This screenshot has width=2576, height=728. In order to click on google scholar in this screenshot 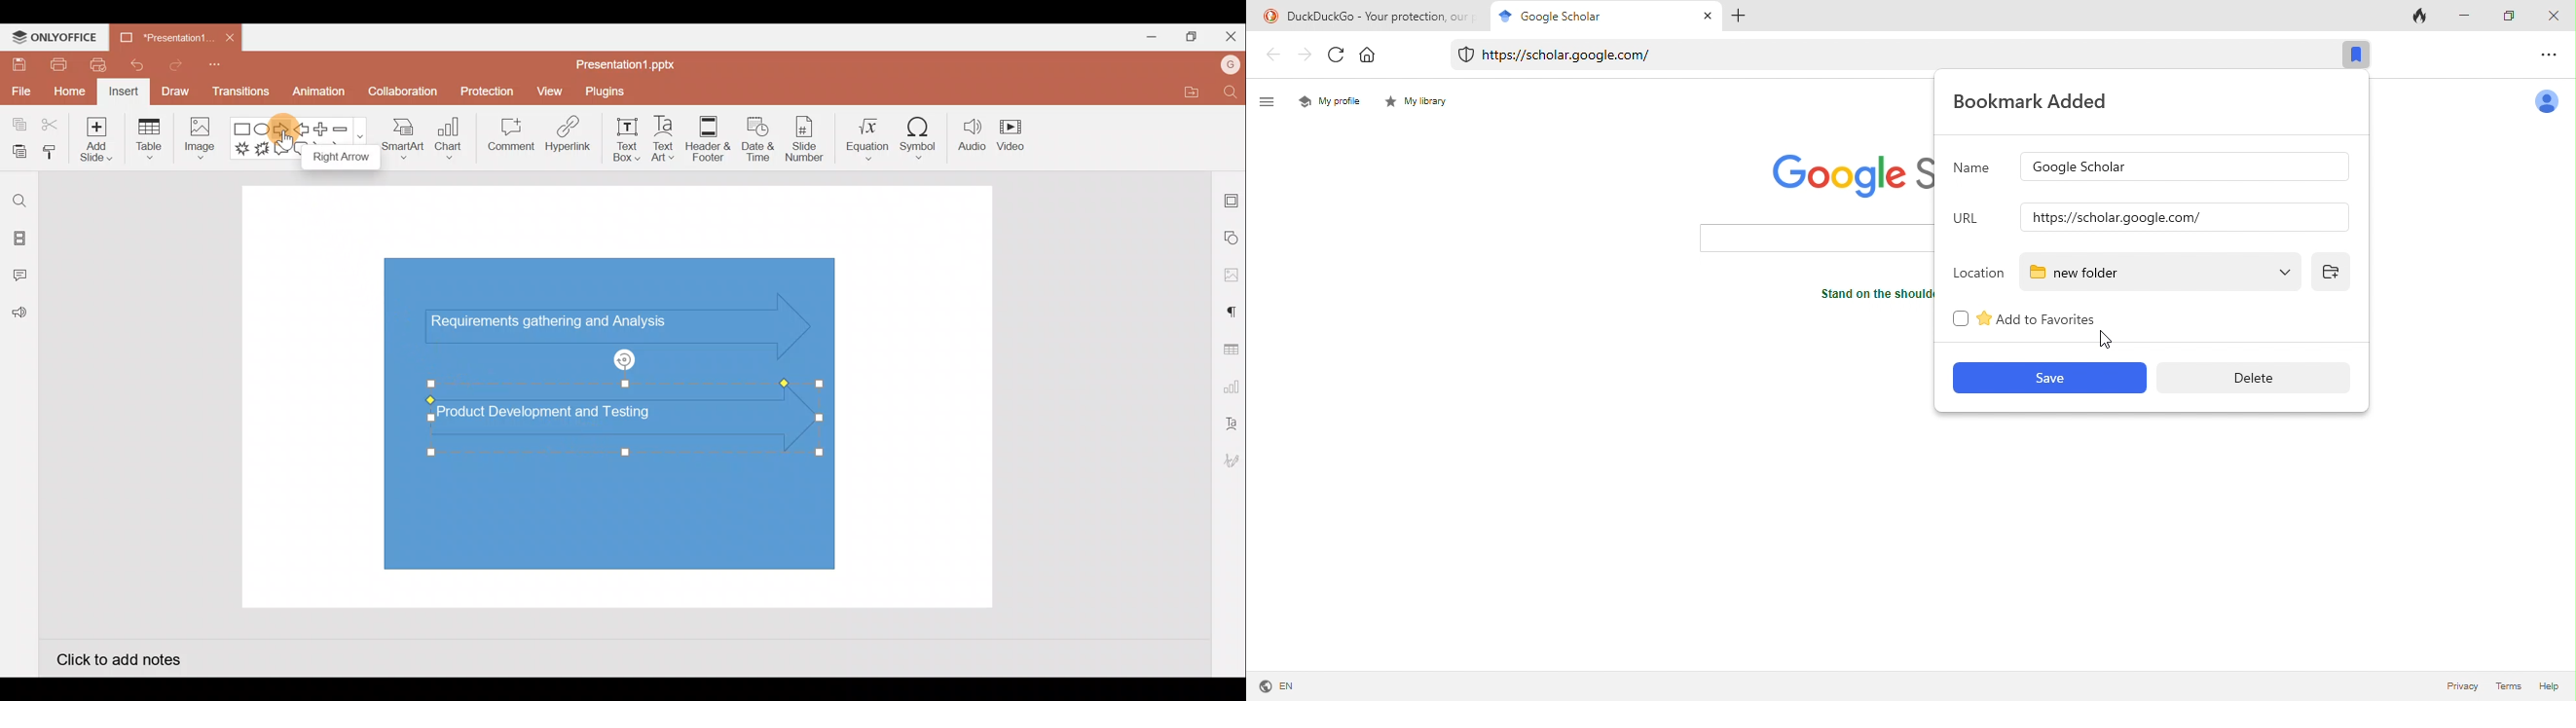, I will do `click(2185, 166)`.